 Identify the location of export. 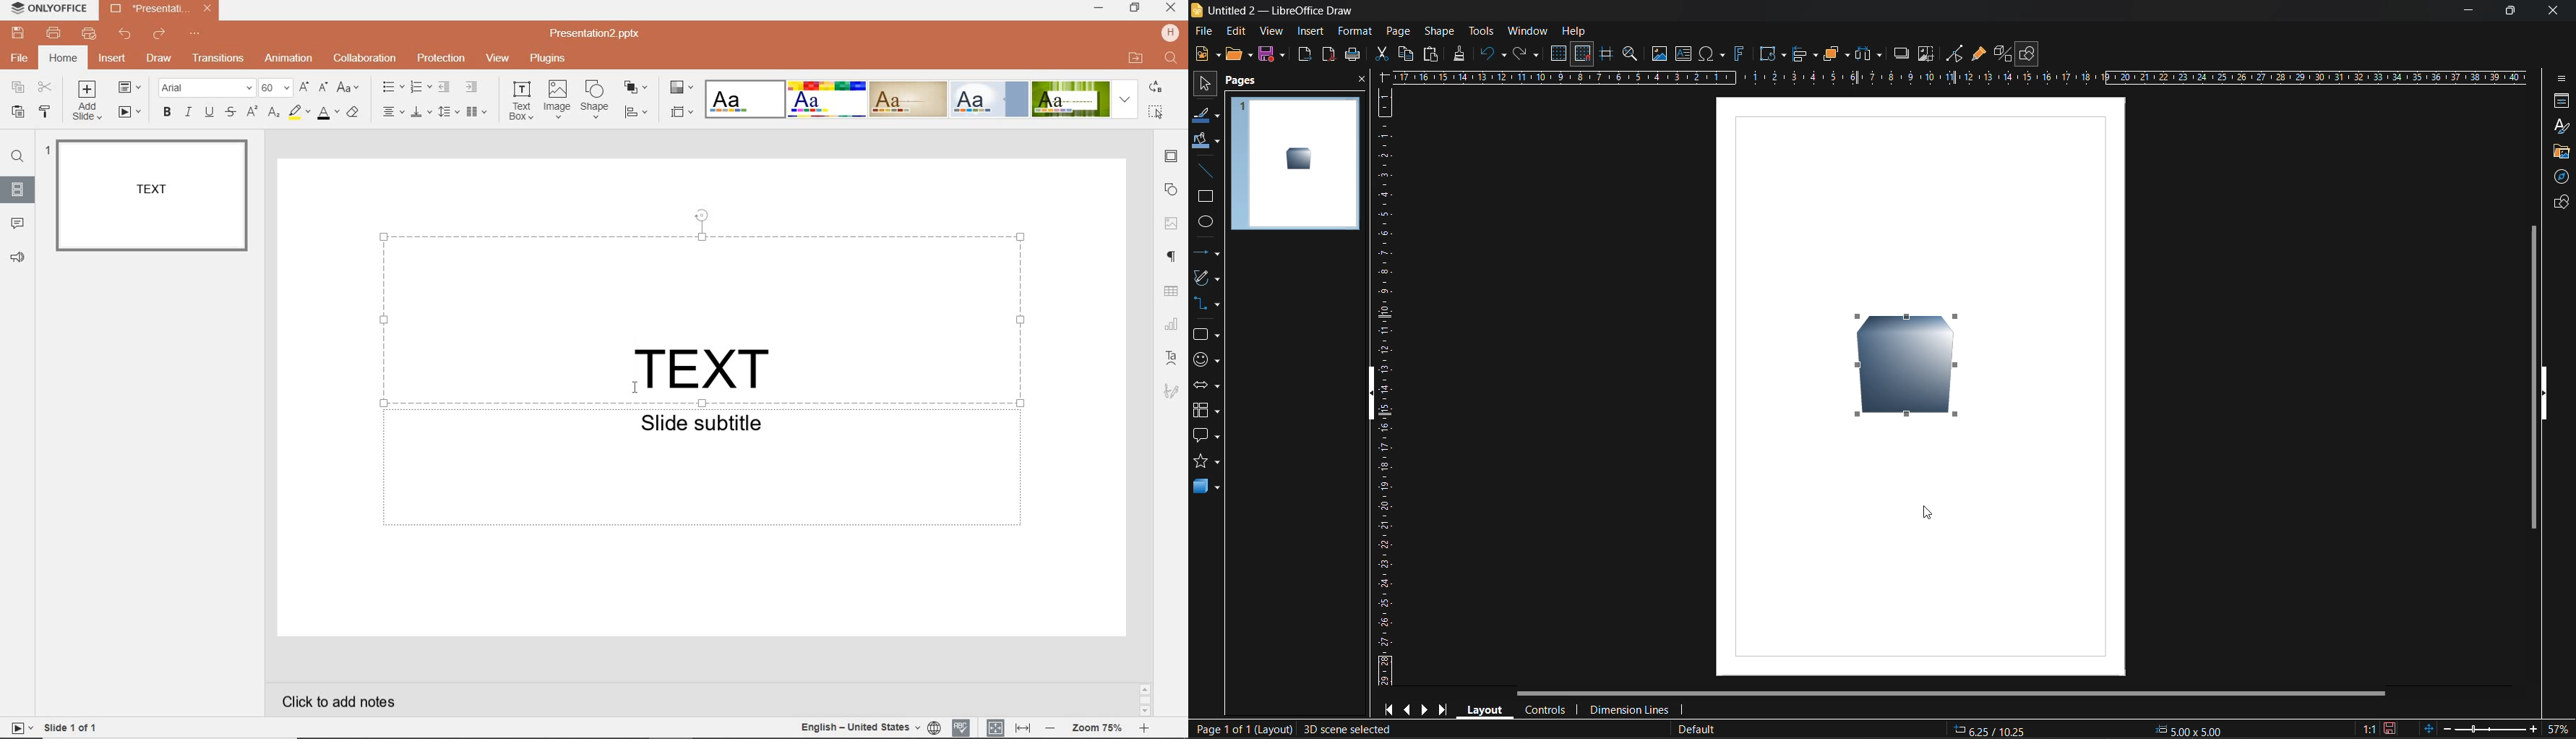
(1306, 56).